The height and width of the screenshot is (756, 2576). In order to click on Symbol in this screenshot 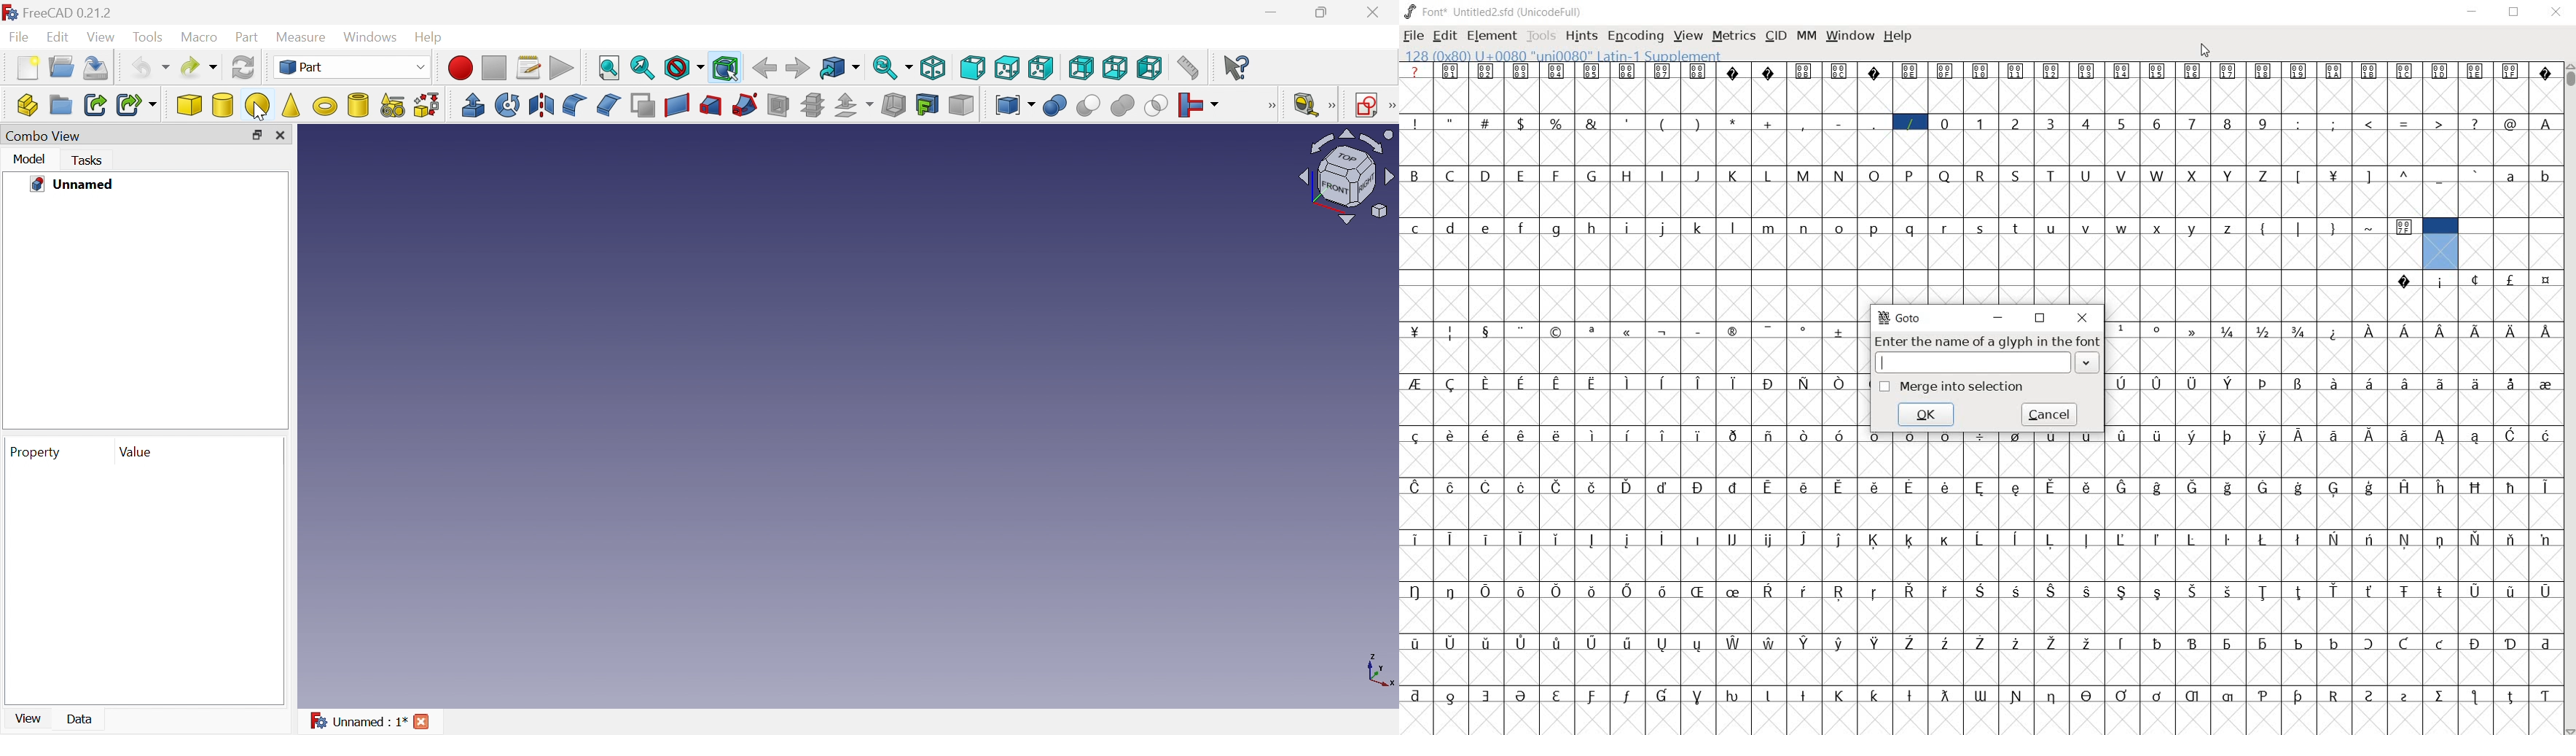, I will do `click(2404, 486)`.